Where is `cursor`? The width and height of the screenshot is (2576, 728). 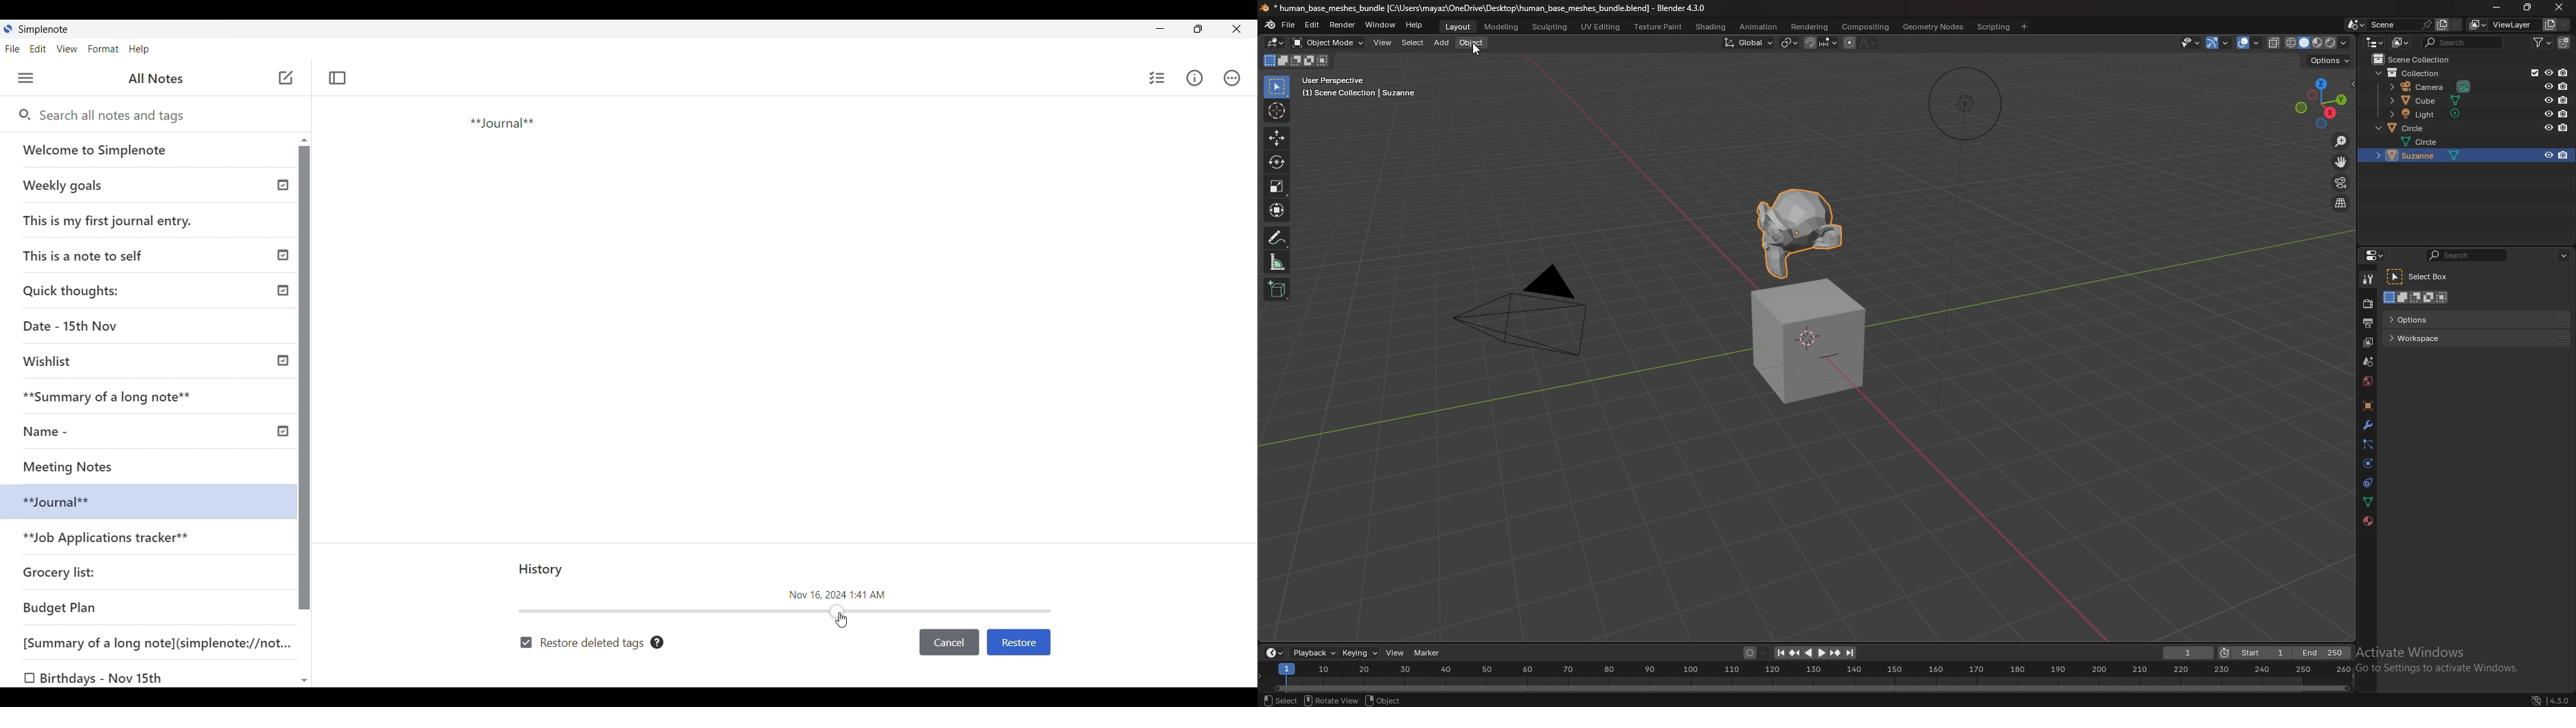 cursor is located at coordinates (2563, 6).